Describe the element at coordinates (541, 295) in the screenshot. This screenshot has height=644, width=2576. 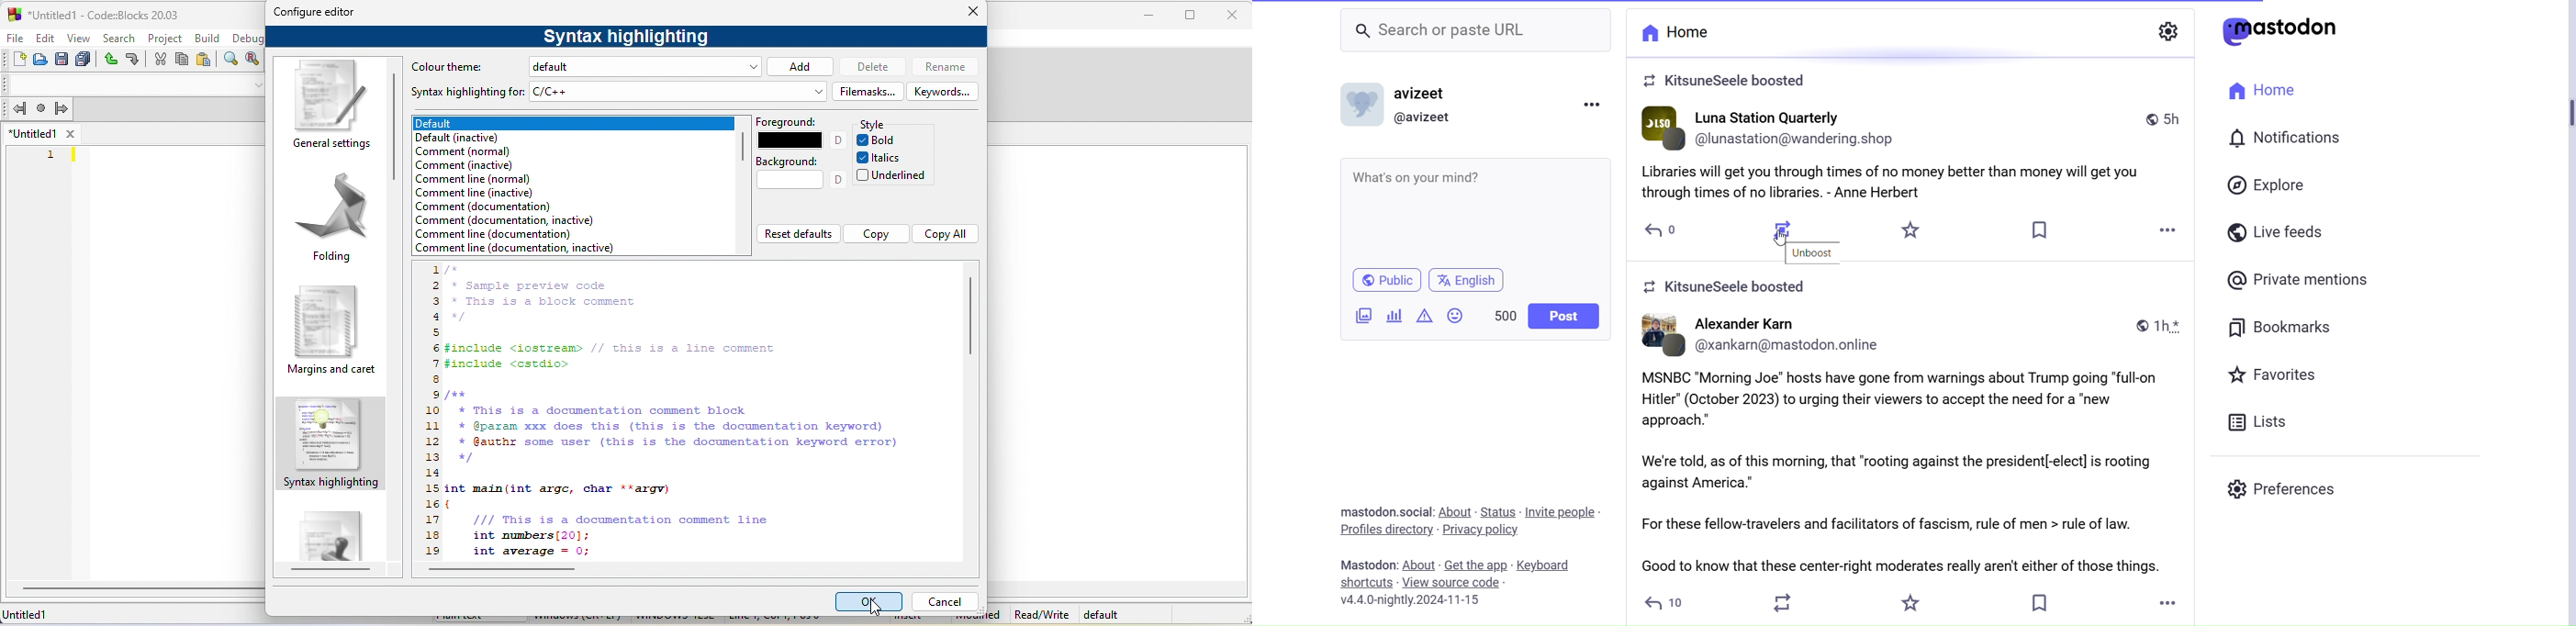
I see `comments in code` at that location.